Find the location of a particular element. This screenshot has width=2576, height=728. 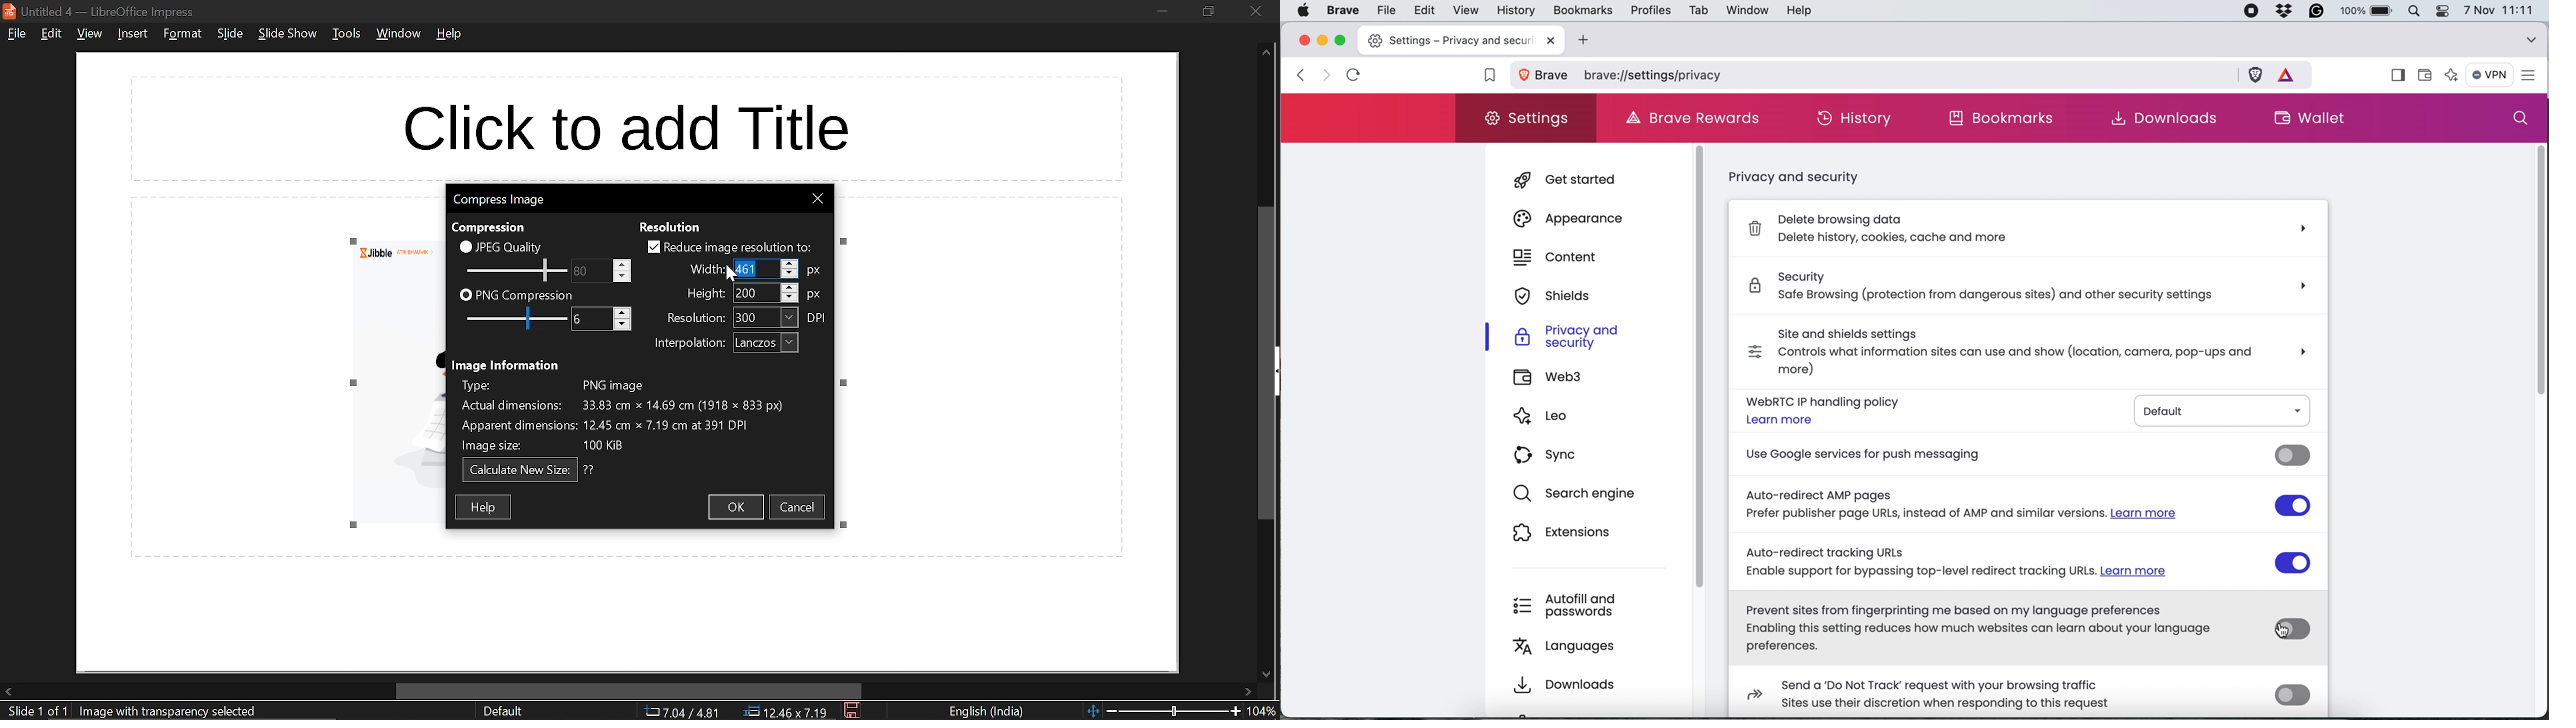

slide is located at coordinates (229, 35).